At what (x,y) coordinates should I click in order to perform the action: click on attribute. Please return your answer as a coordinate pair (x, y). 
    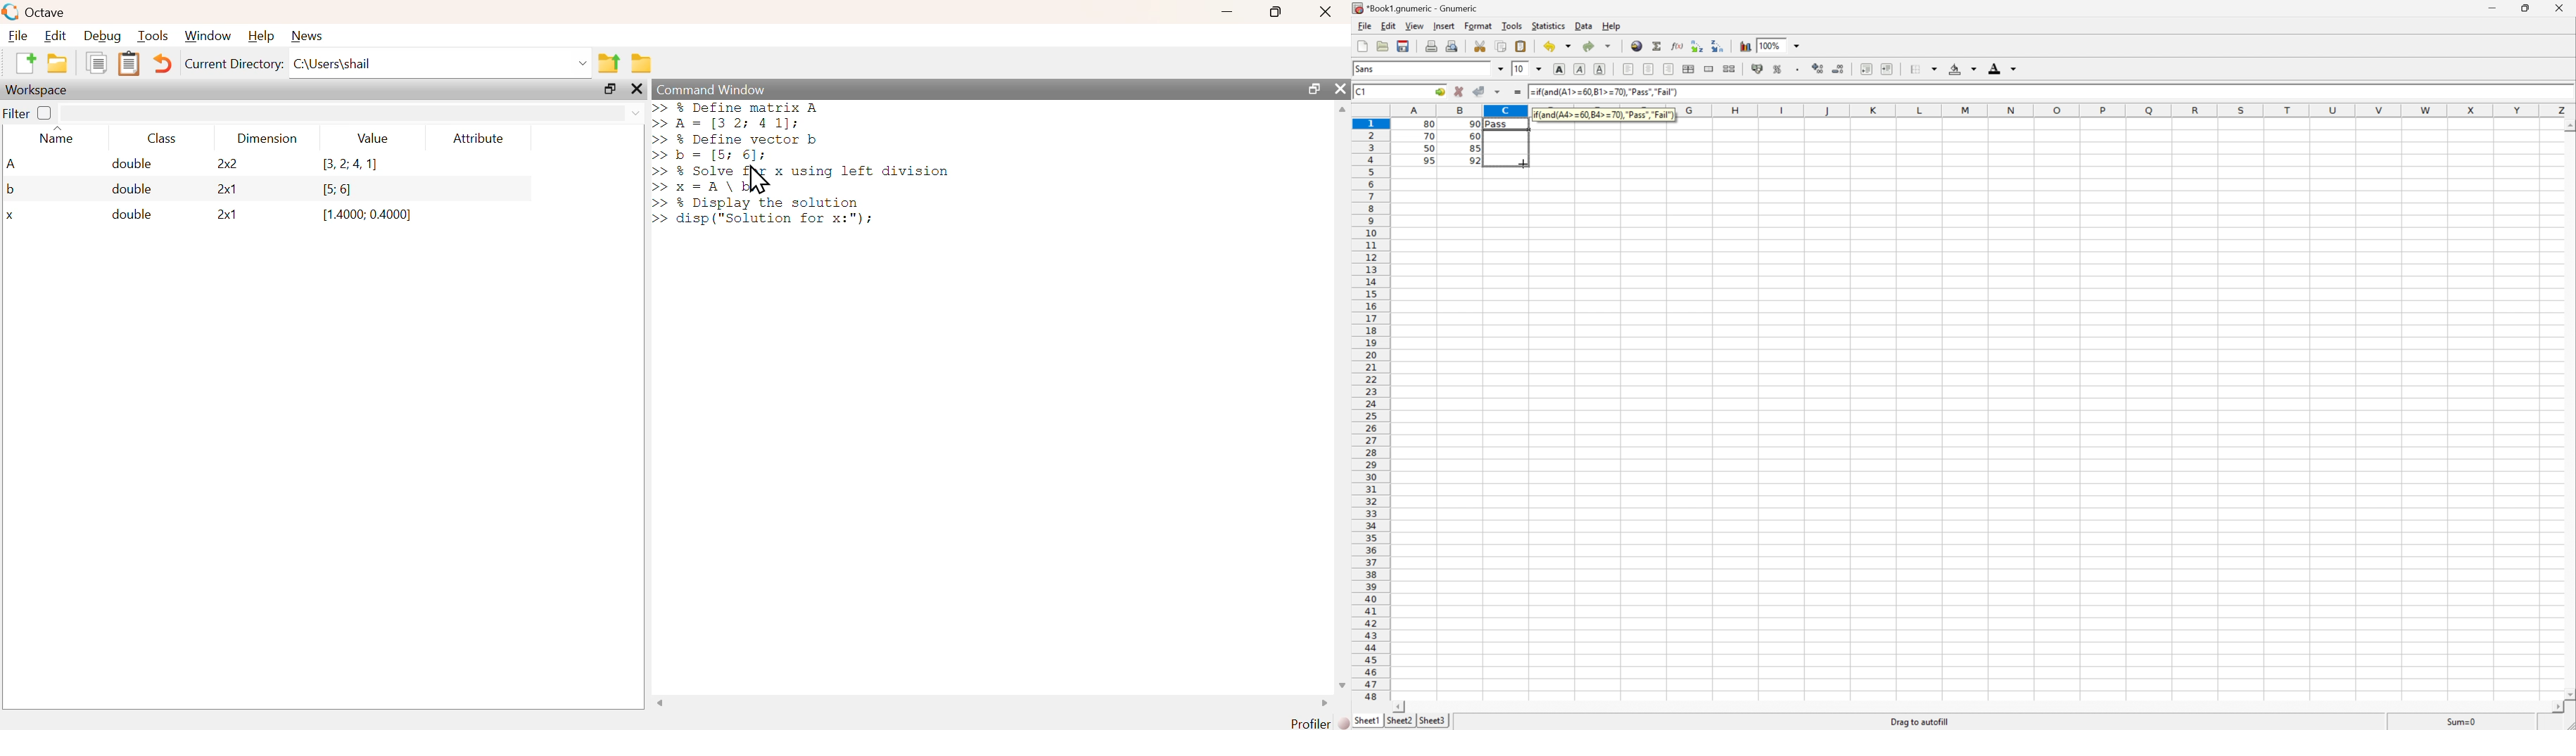
    Looking at the image, I should click on (476, 139).